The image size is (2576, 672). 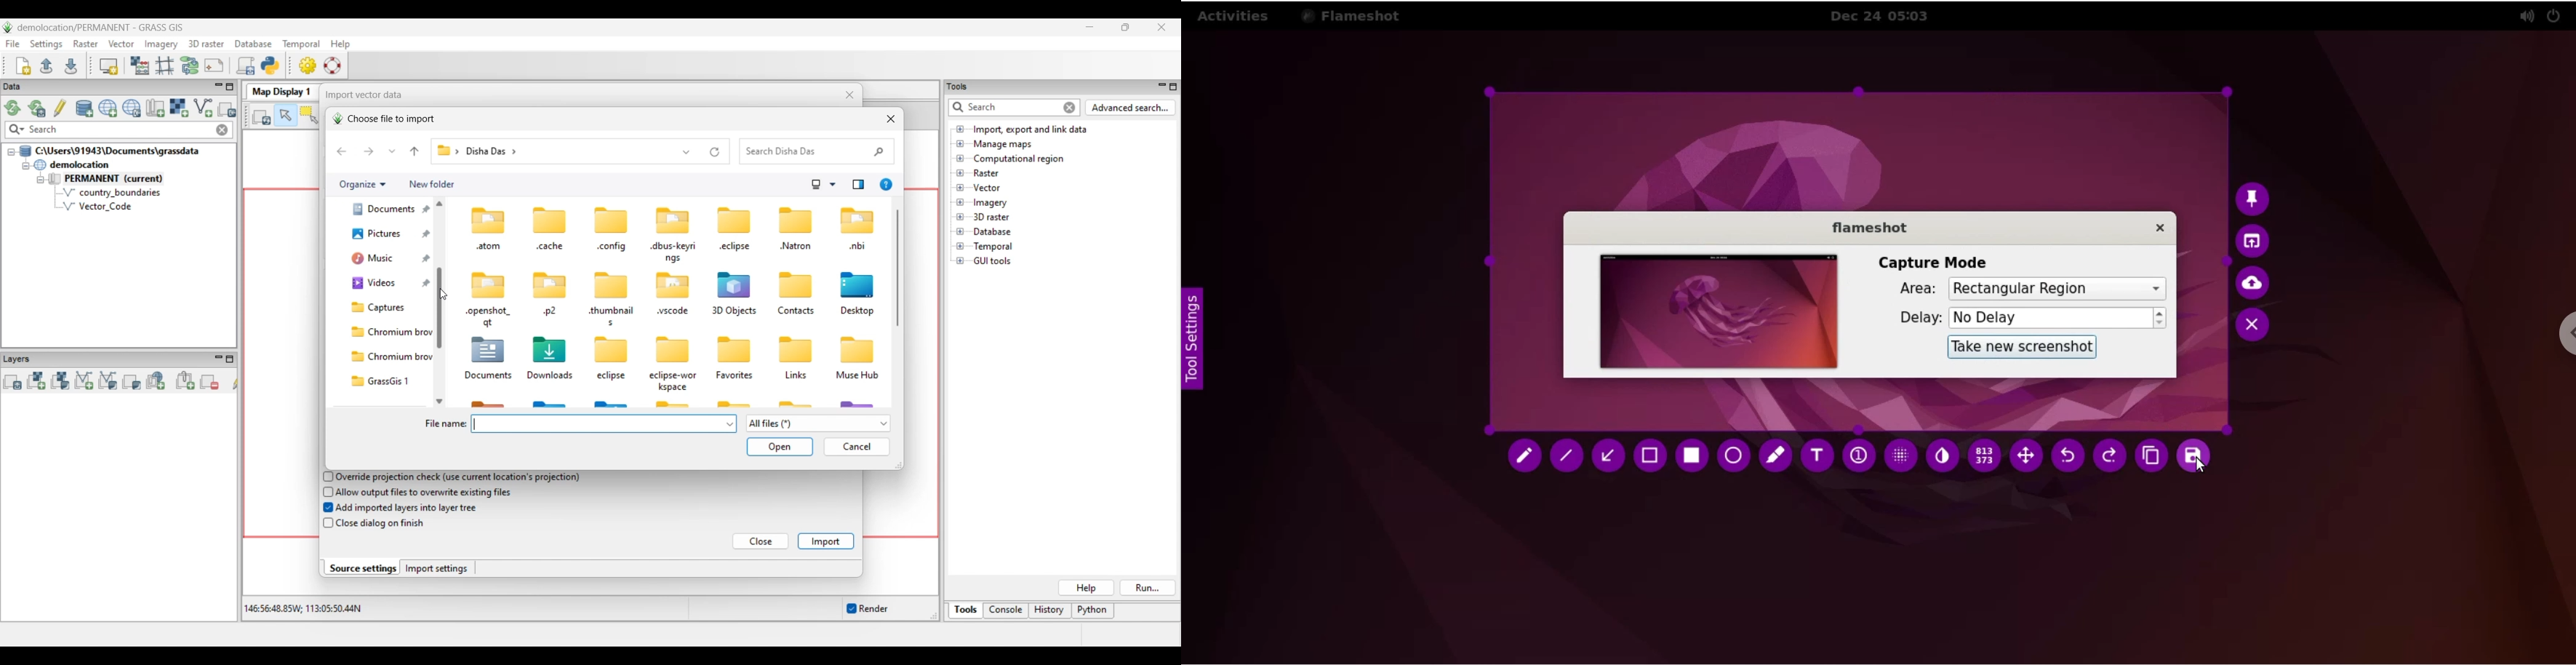 I want to click on Vertical slide bar, so click(x=898, y=268).